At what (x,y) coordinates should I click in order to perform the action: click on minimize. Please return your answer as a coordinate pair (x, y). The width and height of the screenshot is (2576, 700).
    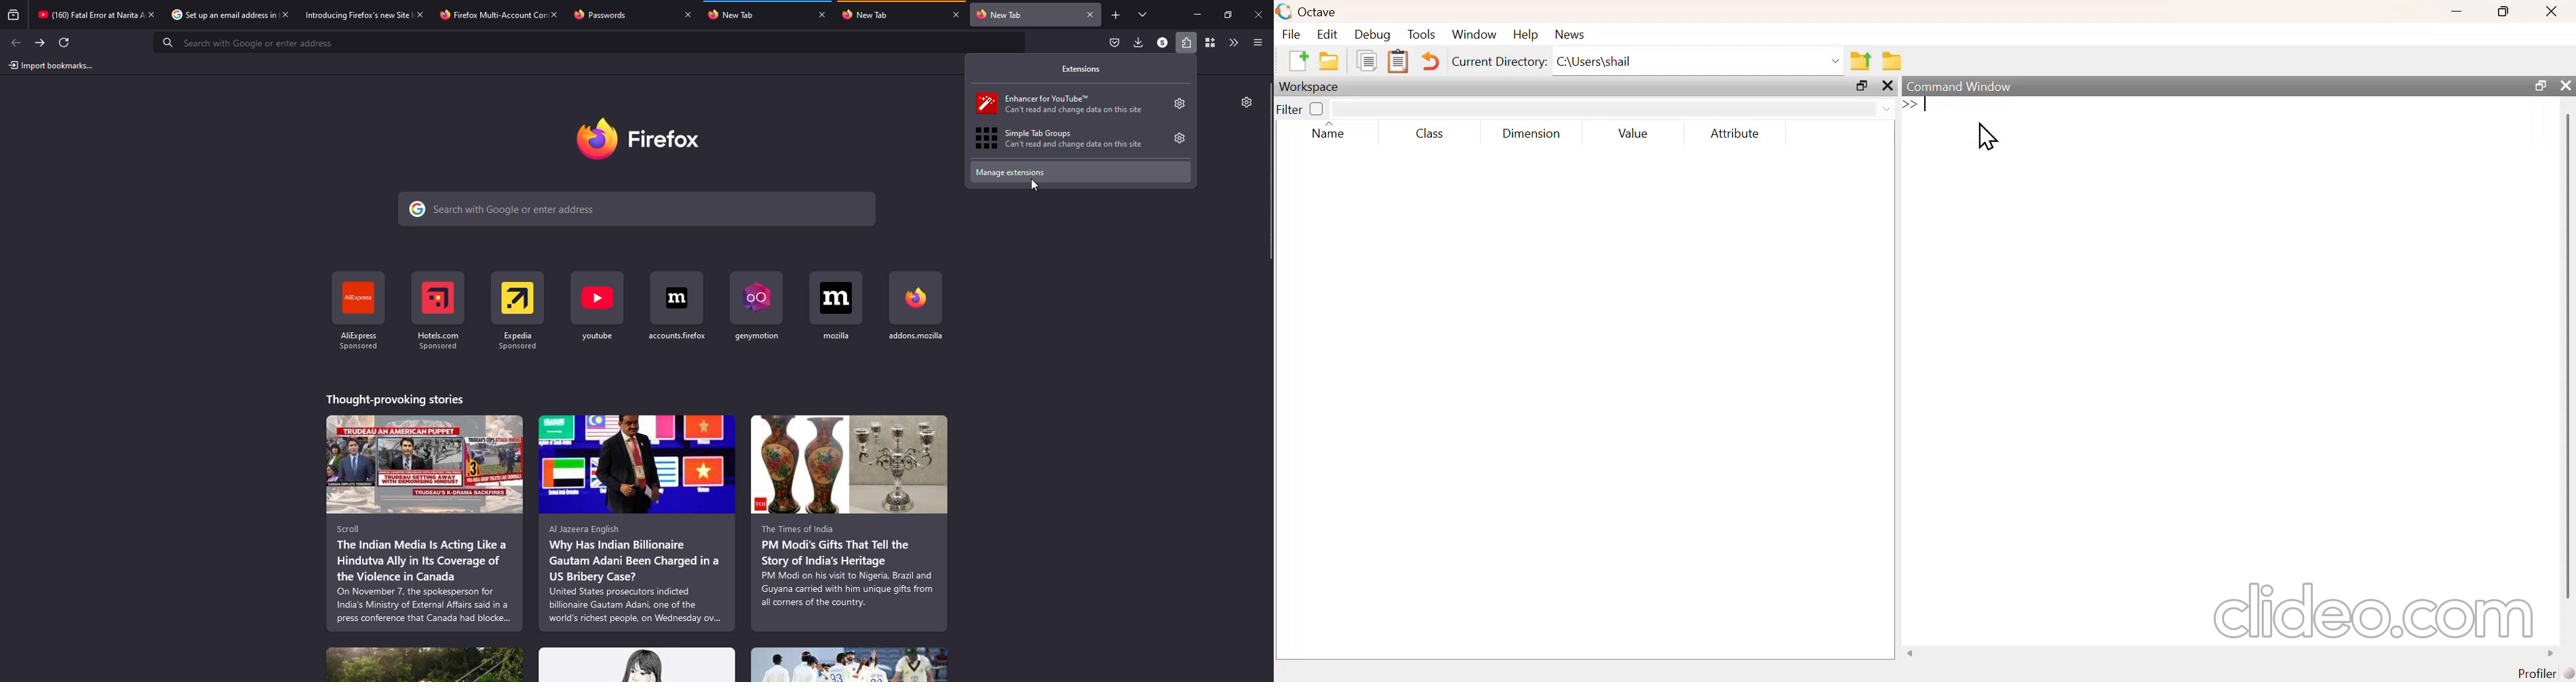
    Looking at the image, I should click on (2456, 12).